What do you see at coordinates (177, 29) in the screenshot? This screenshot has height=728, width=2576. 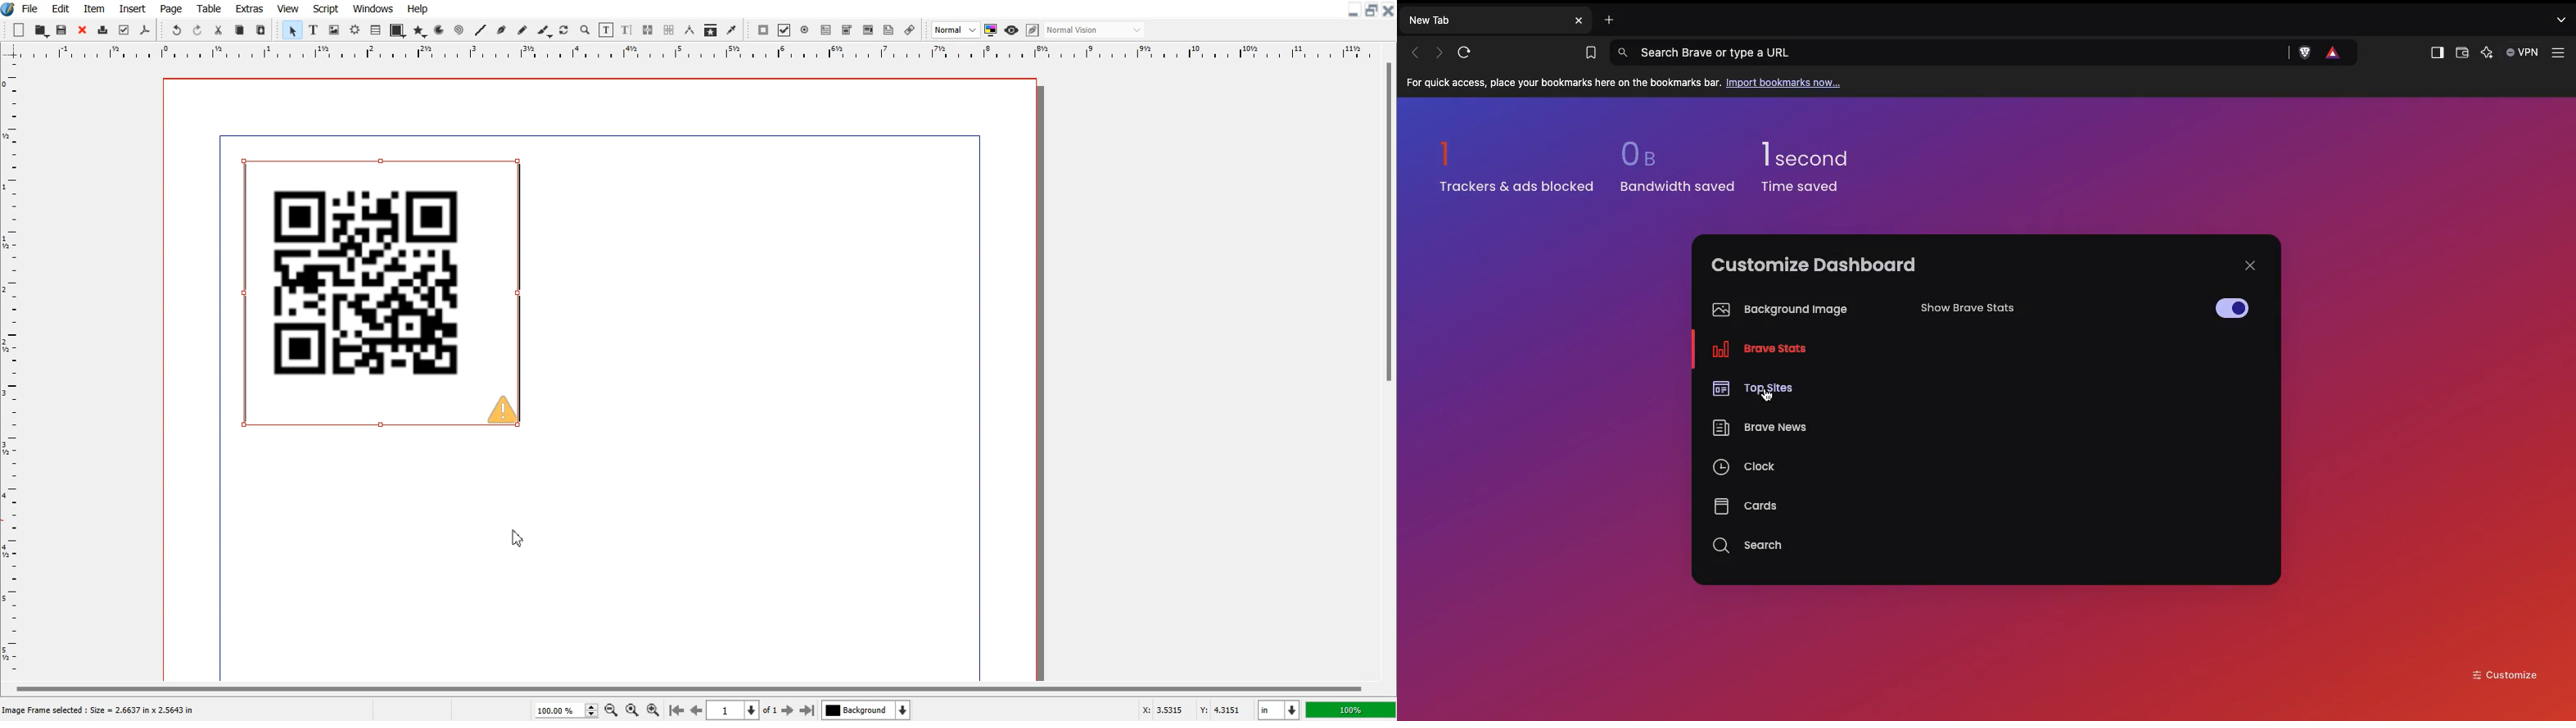 I see `Undo` at bounding box center [177, 29].